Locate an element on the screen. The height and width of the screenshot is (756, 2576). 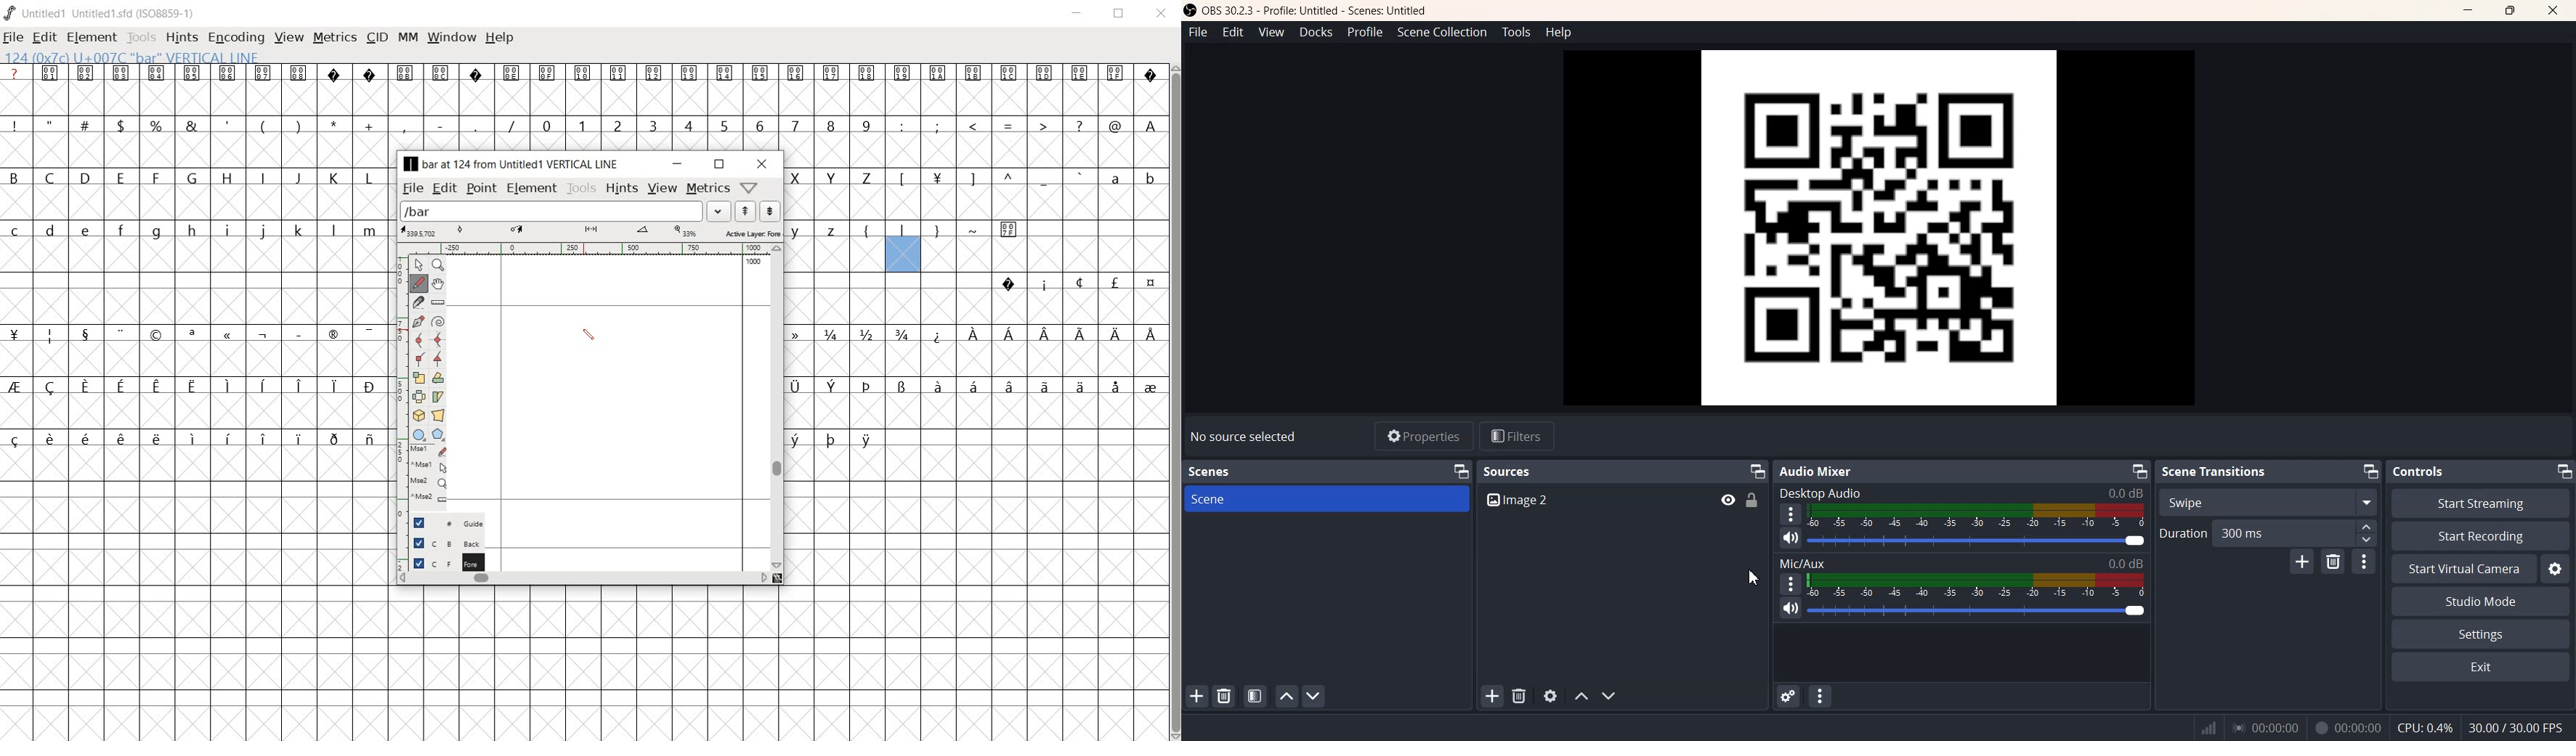
mse1 is located at coordinates (426, 466).